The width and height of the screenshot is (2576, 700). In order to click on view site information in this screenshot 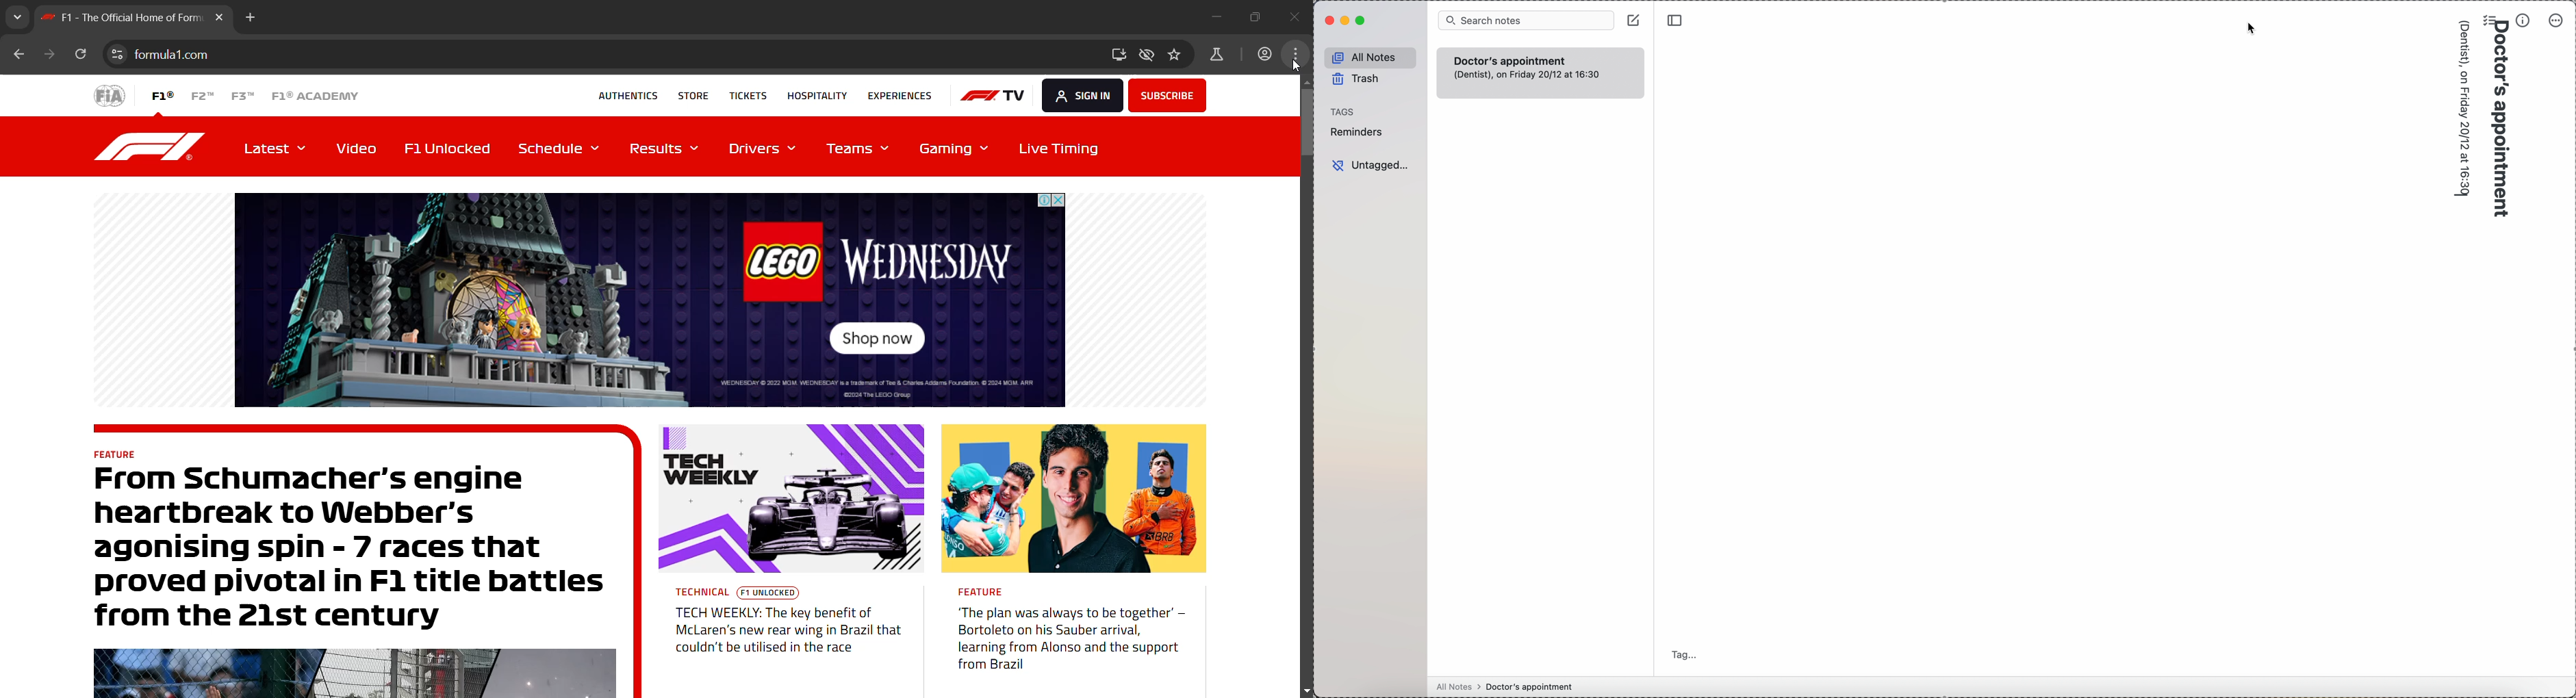, I will do `click(118, 54)`.